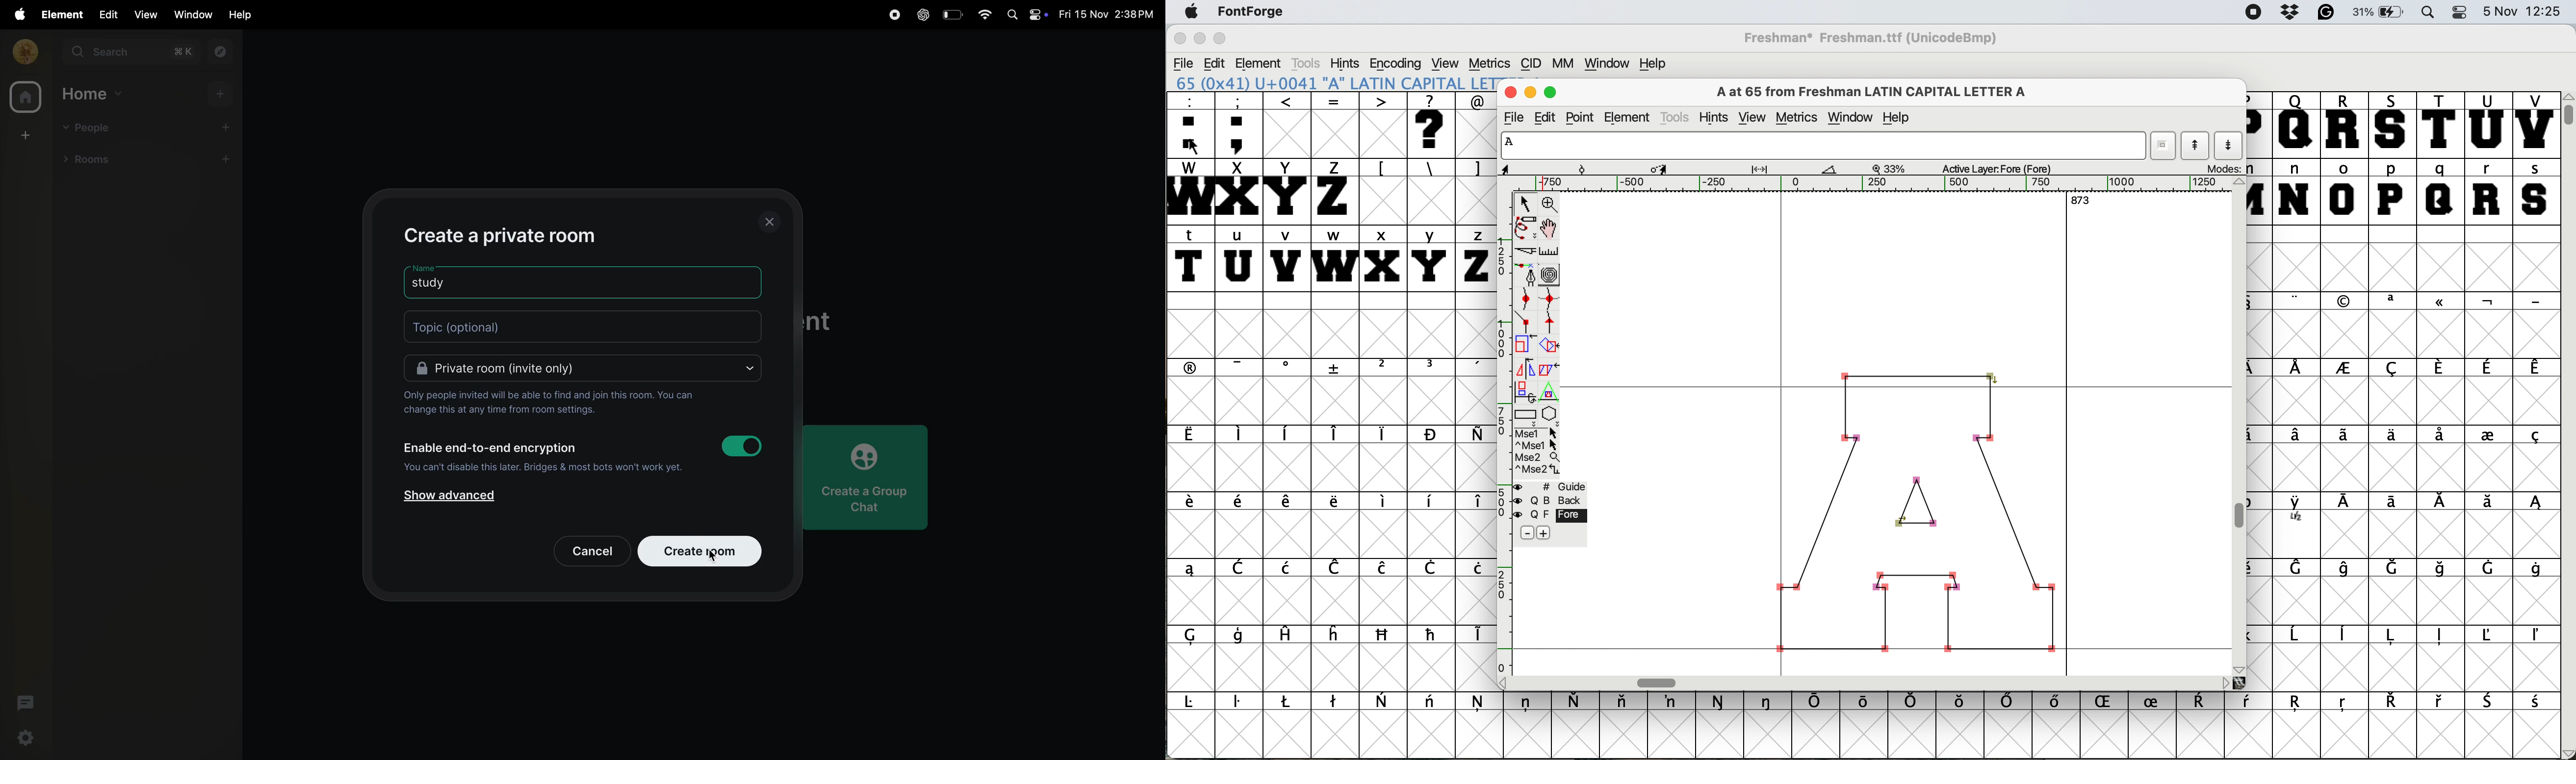 This screenshot has height=784, width=2576. I want to click on symbol, so click(2297, 636).